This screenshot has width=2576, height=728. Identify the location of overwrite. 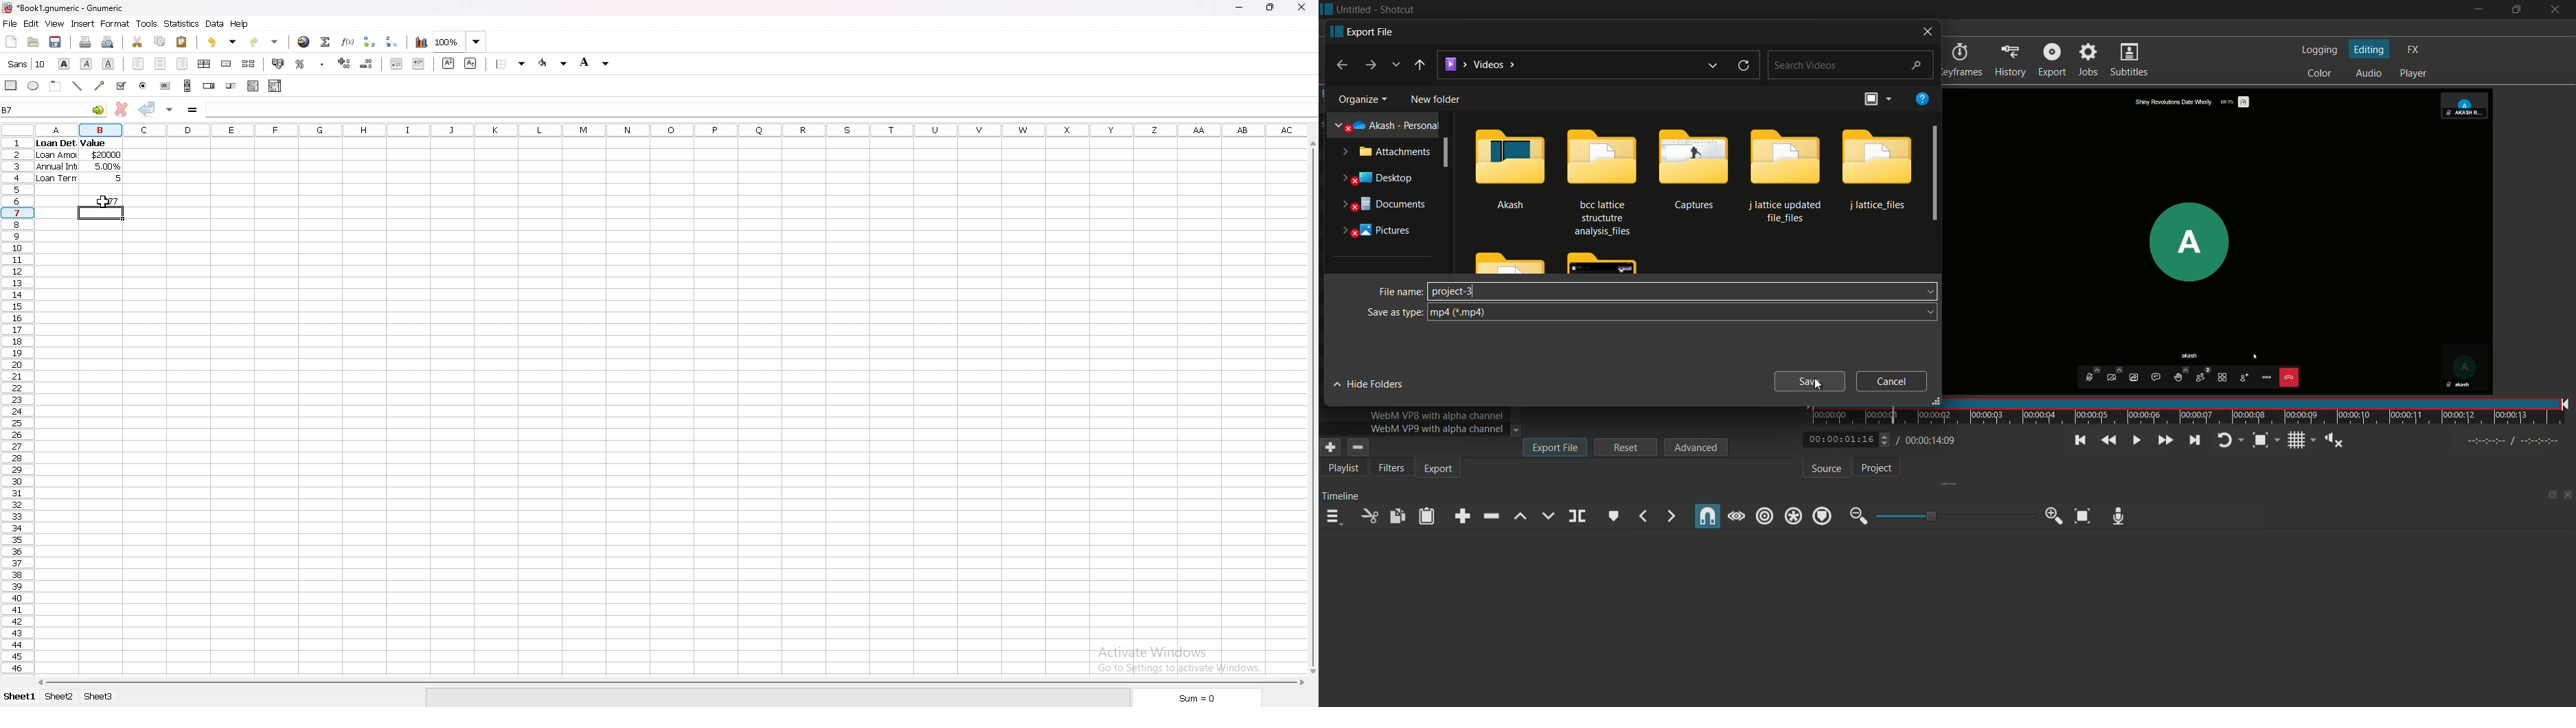
(1548, 517).